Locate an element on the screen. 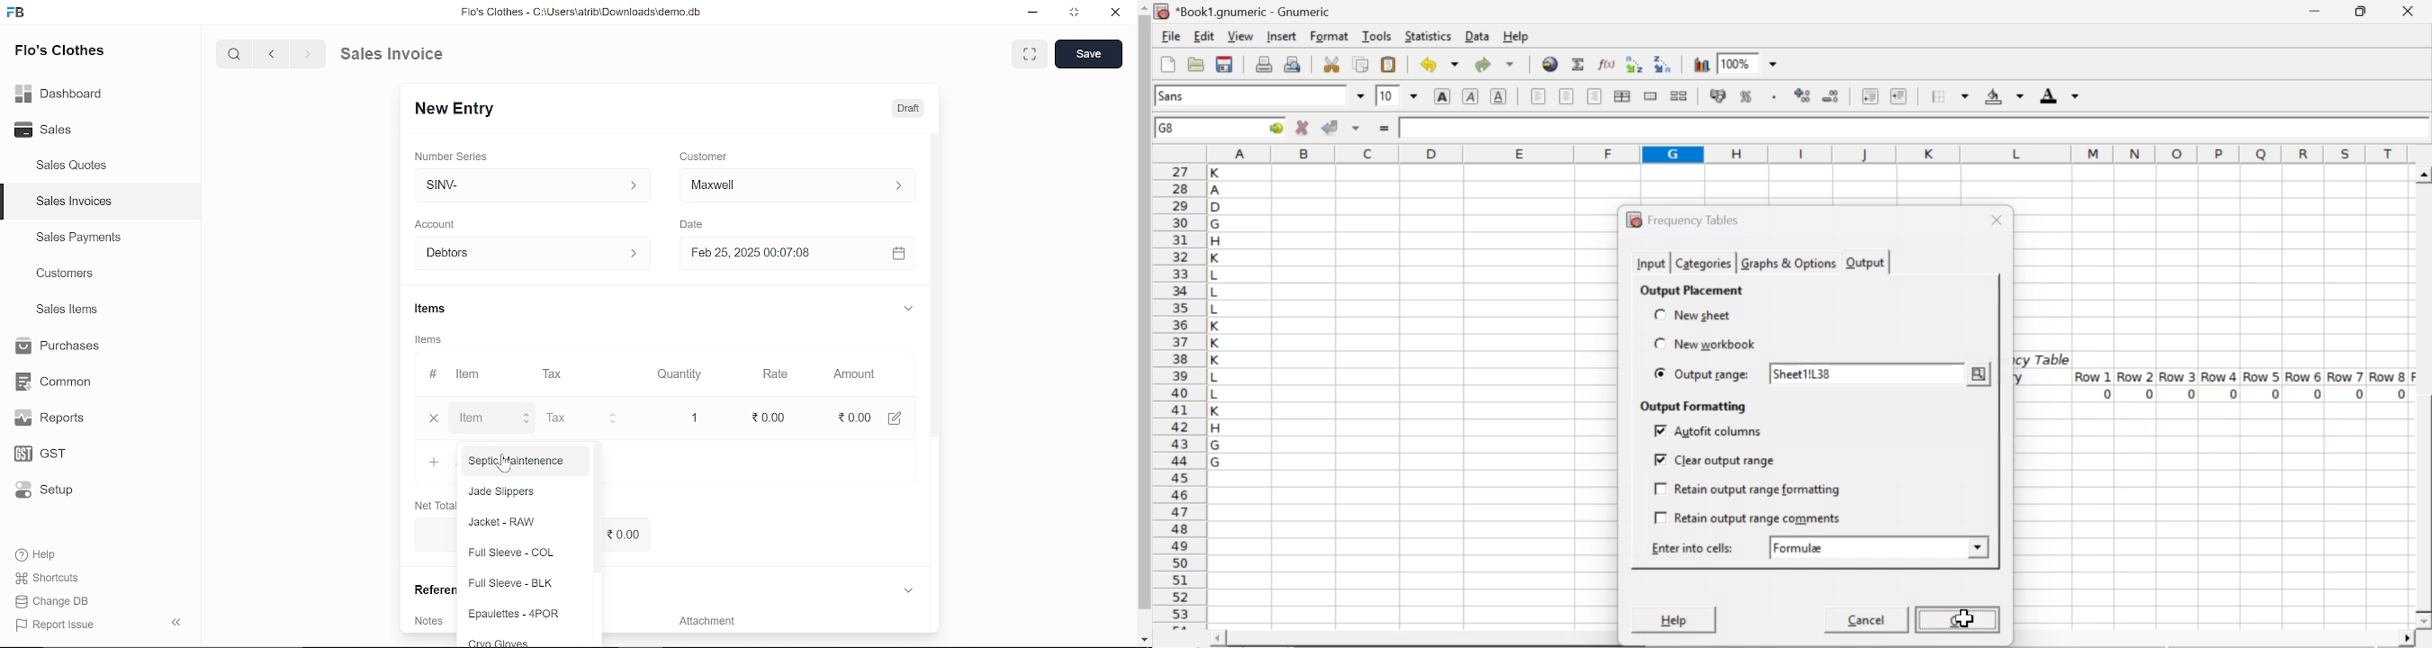 The width and height of the screenshot is (2436, 672). collapse is located at coordinates (178, 624).